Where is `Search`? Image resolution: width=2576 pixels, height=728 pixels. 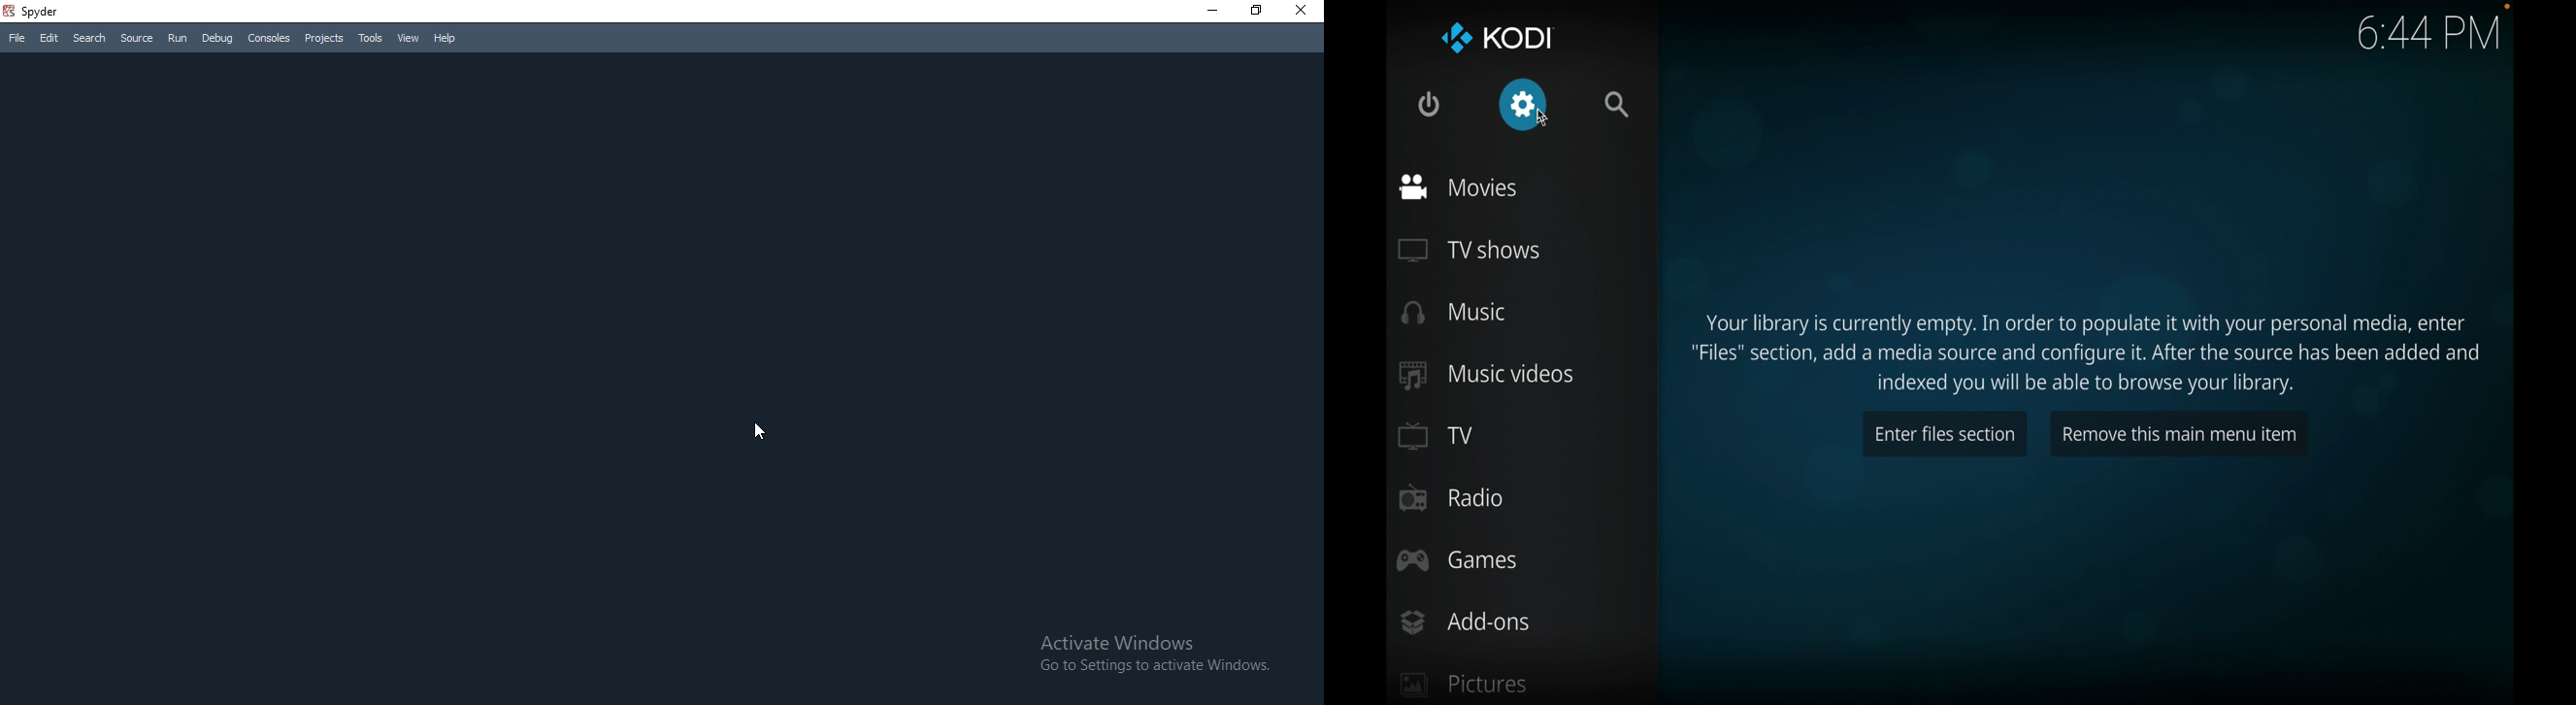 Search is located at coordinates (90, 36).